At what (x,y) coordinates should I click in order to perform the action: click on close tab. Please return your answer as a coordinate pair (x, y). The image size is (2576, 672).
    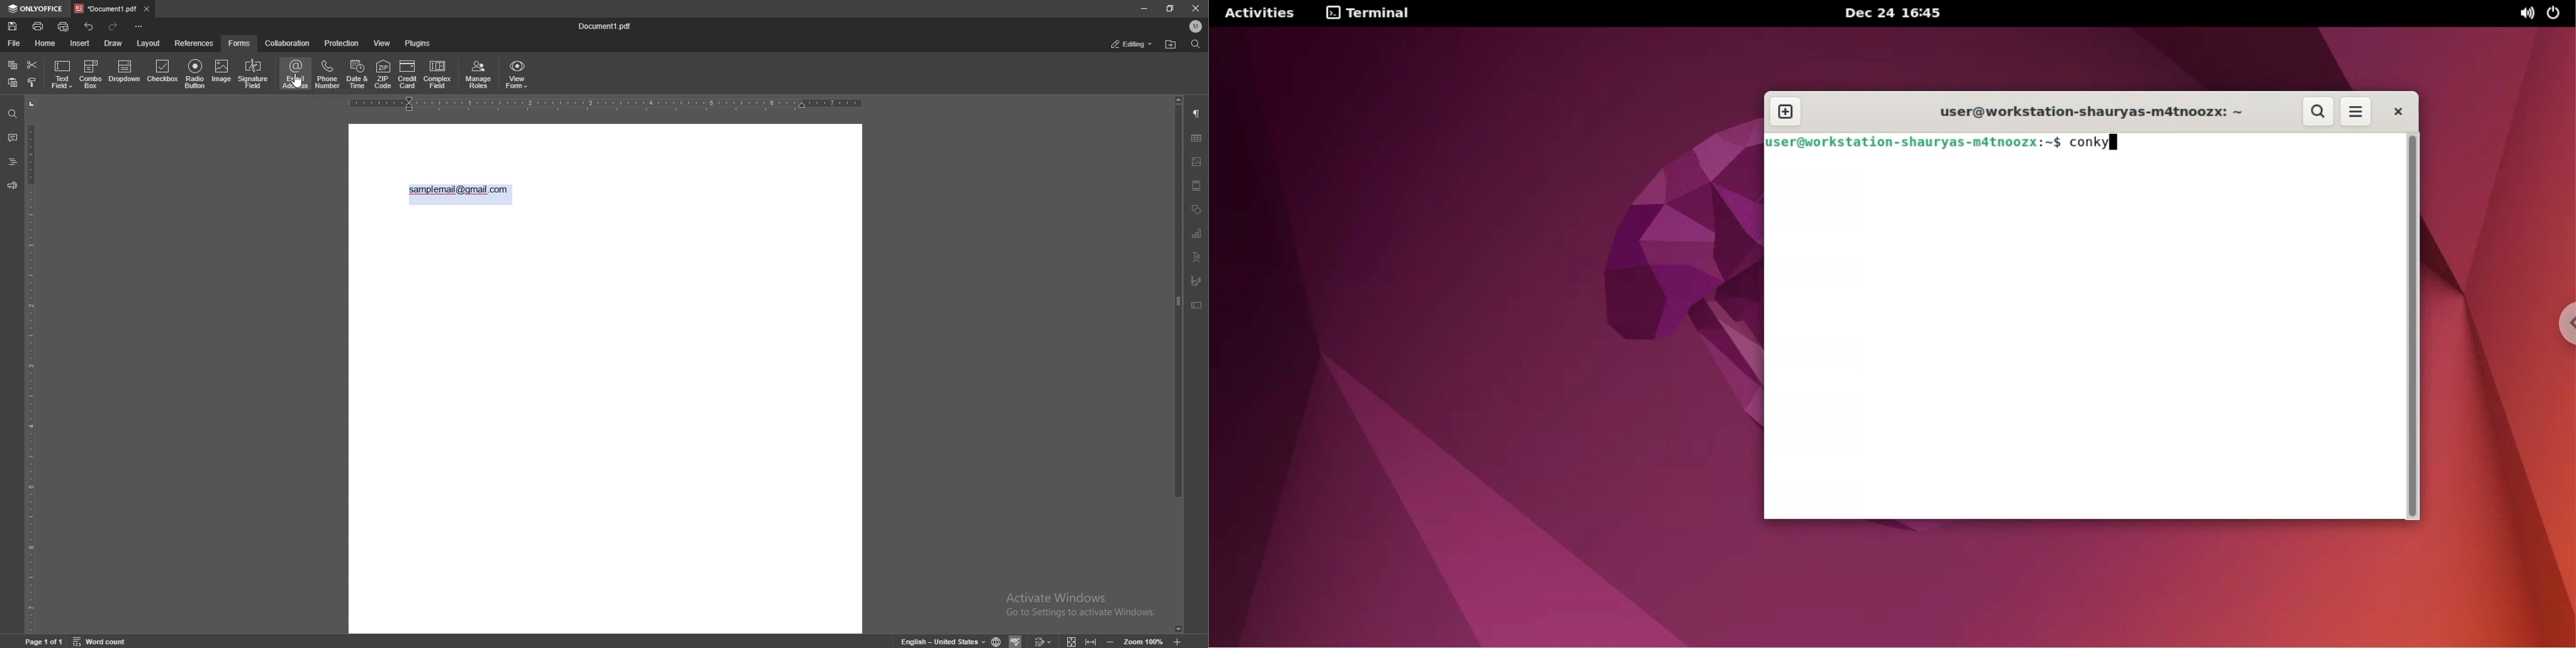
    Looking at the image, I should click on (147, 9).